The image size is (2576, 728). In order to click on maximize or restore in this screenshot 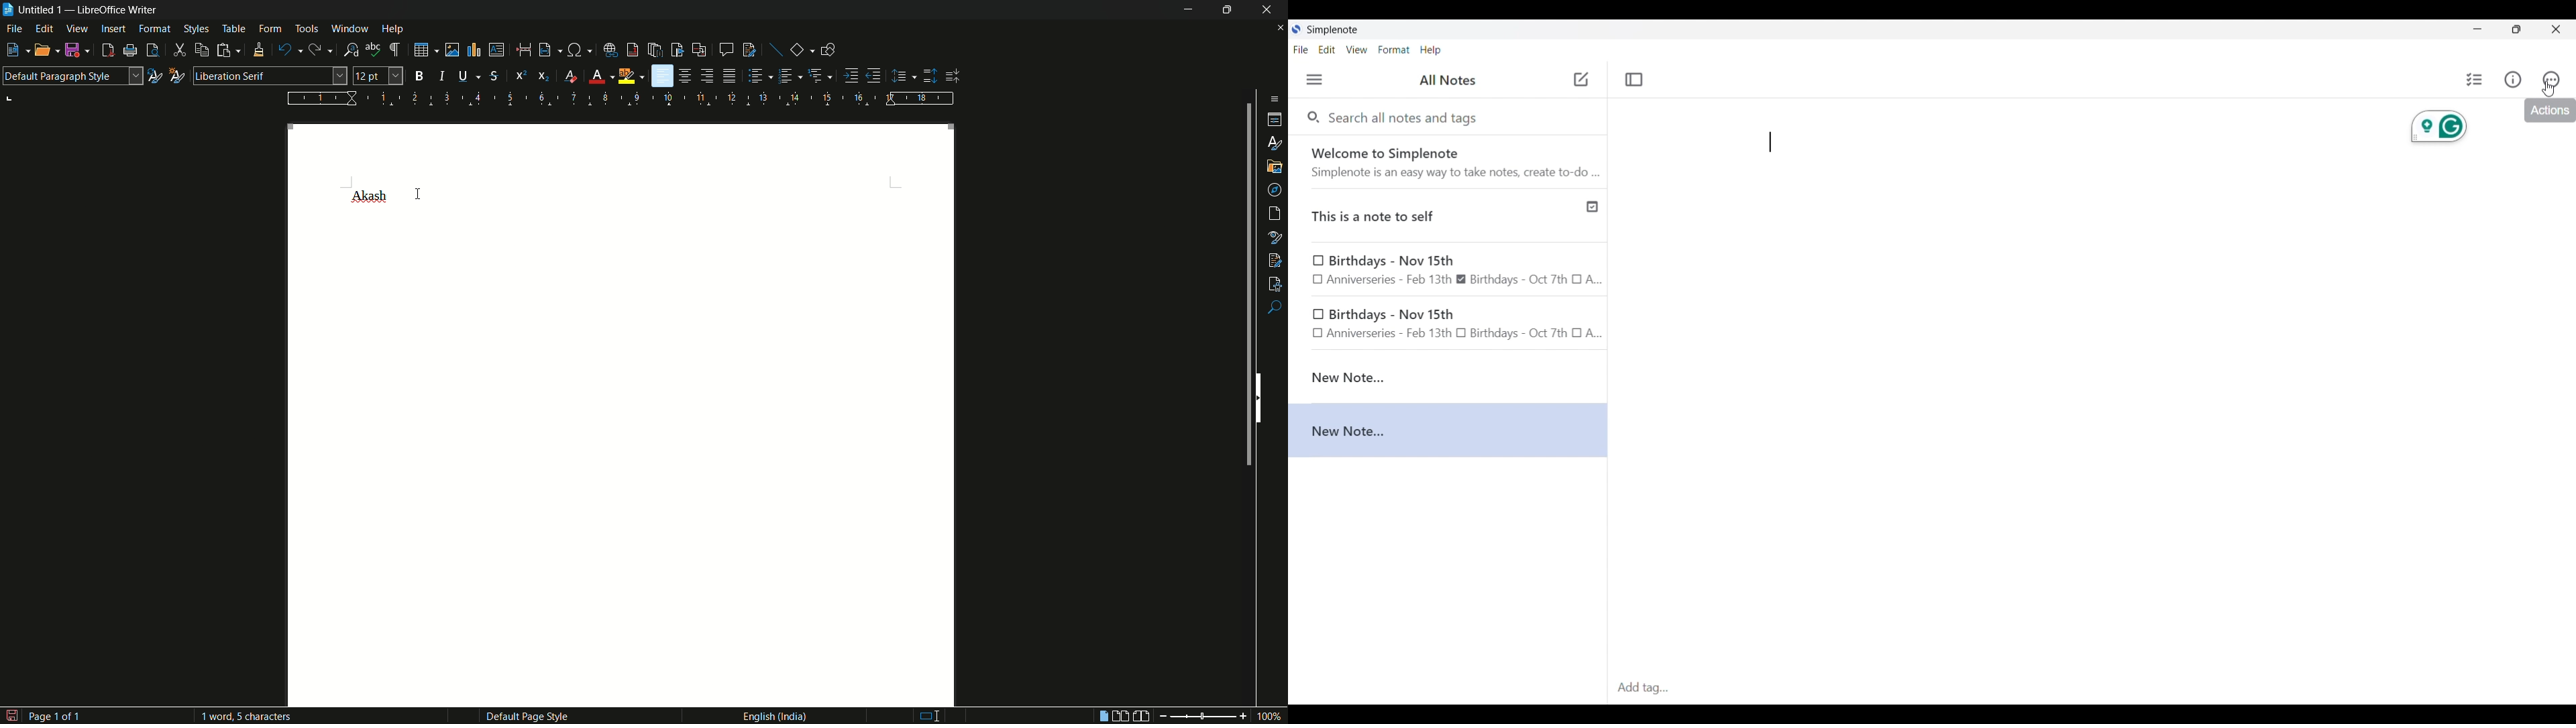, I will do `click(1227, 9)`.